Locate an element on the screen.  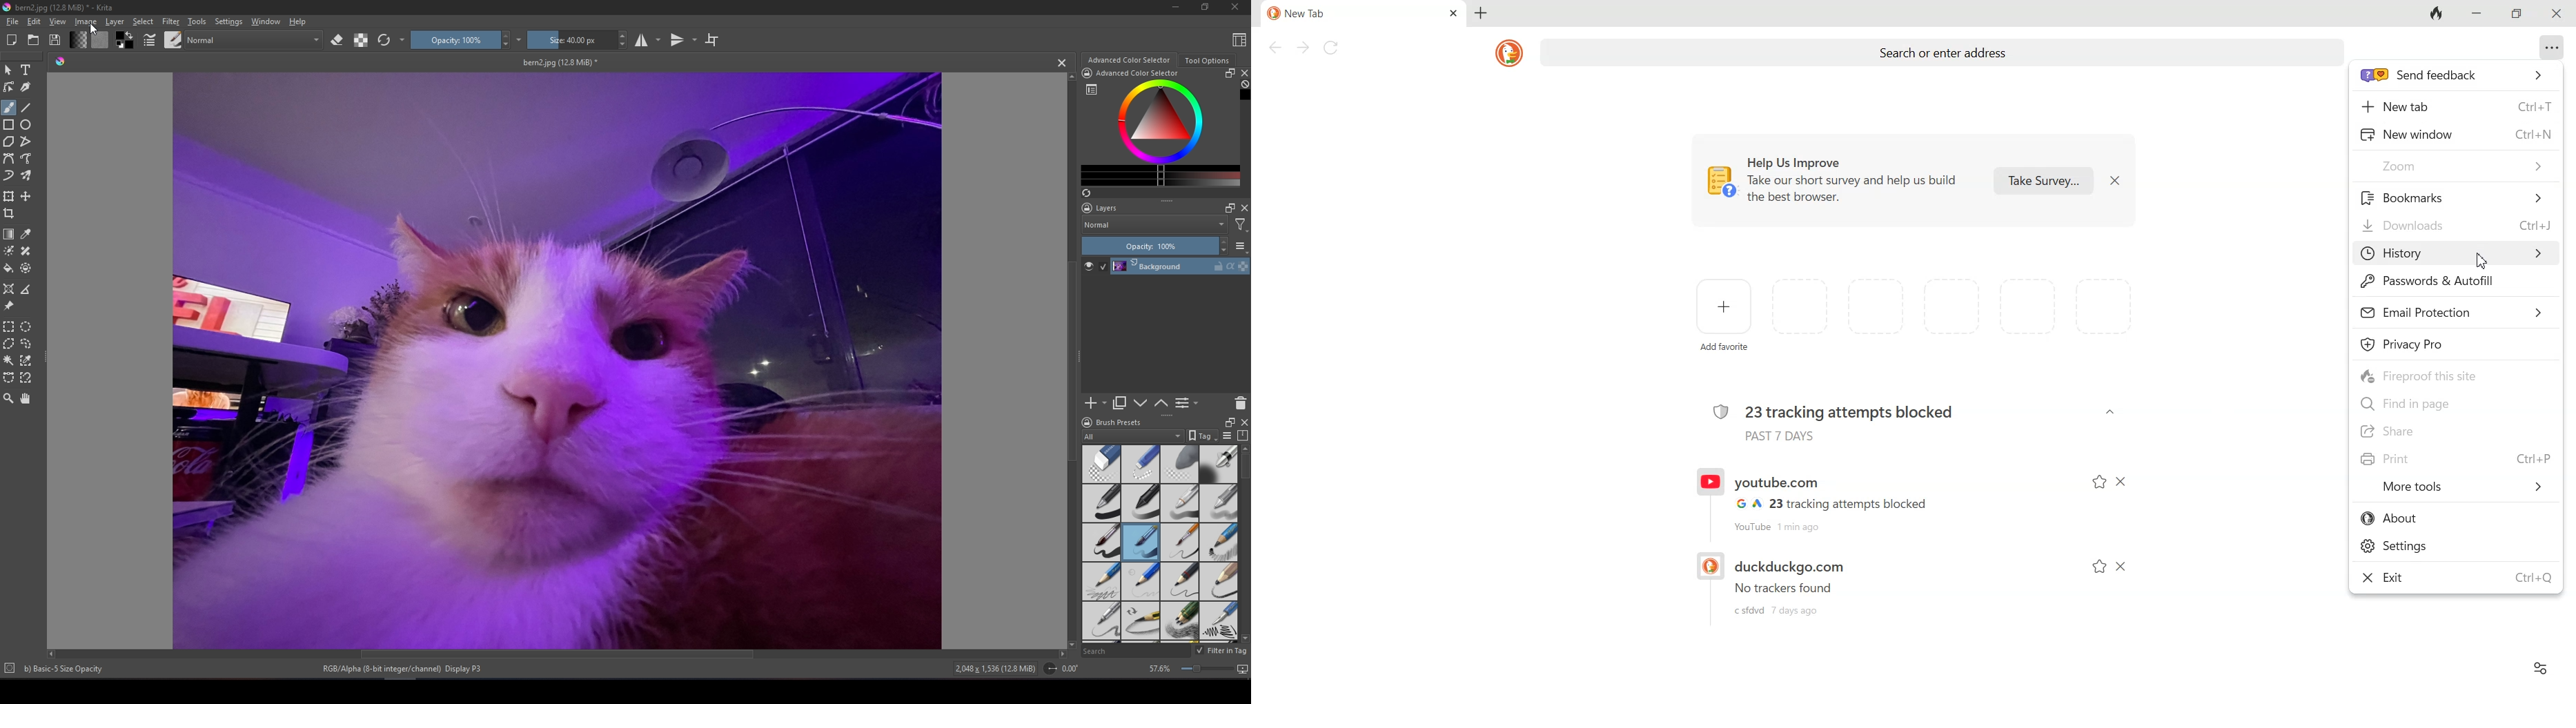
lock docker is located at coordinates (1087, 73).